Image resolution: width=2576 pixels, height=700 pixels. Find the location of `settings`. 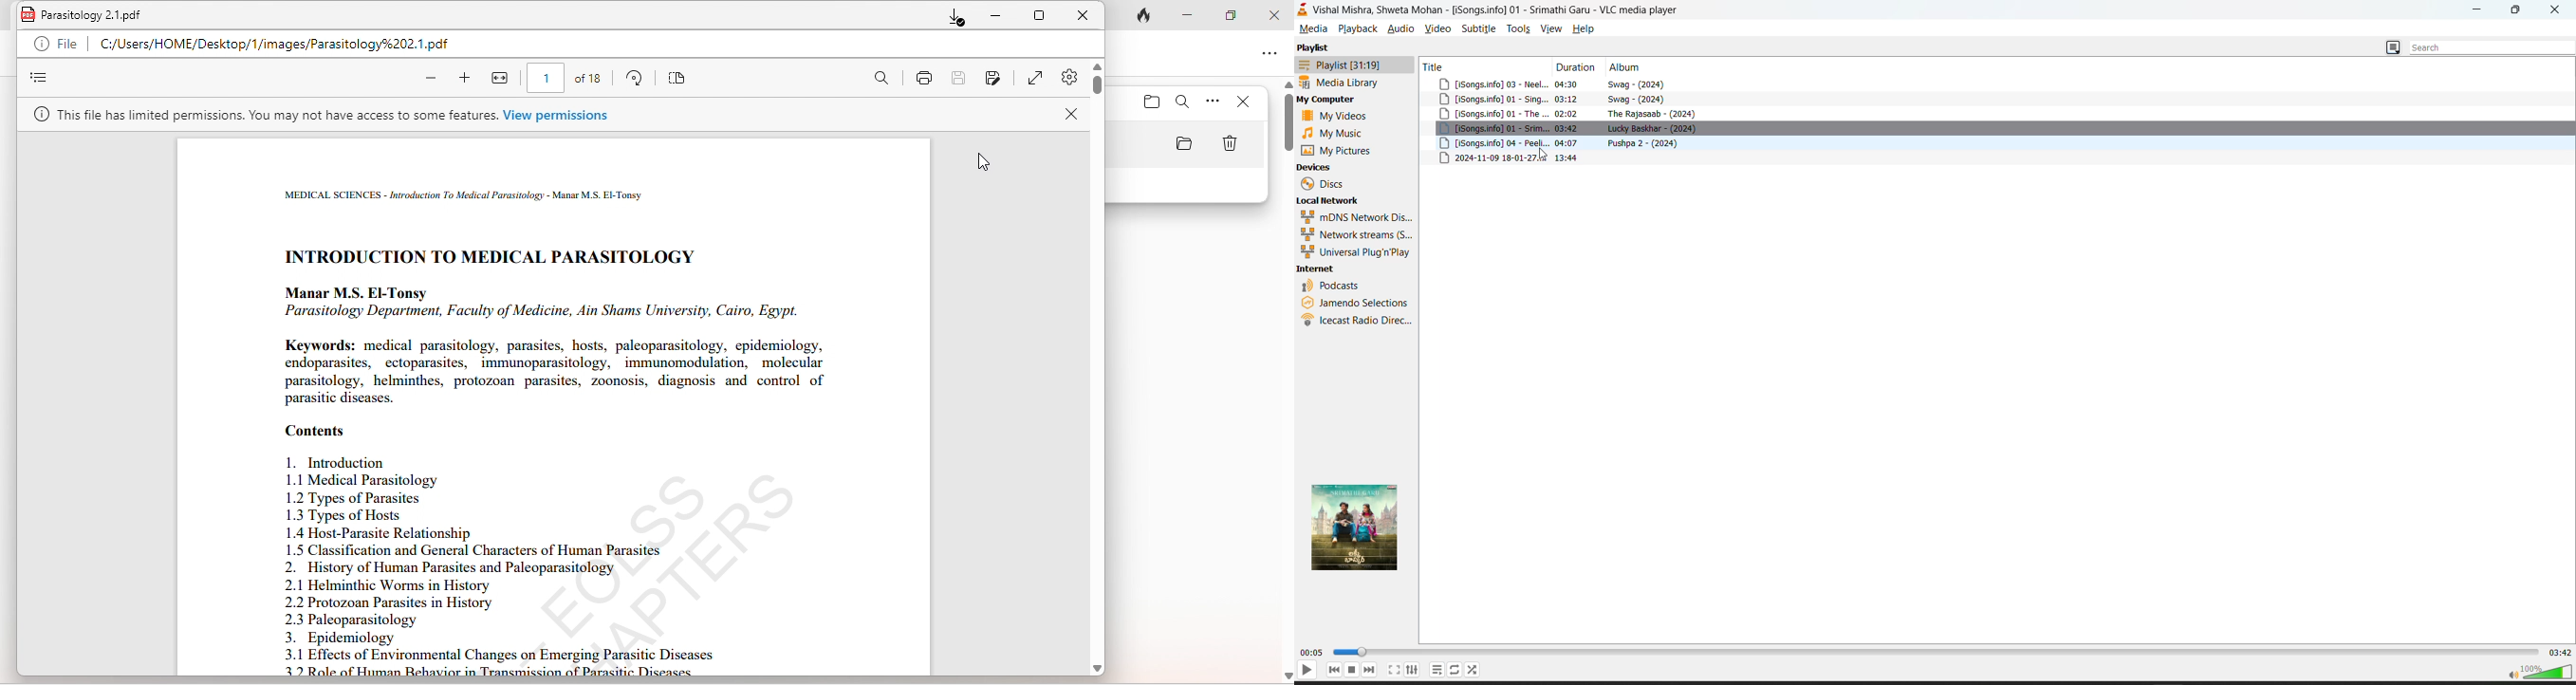

settings is located at coordinates (1067, 79).